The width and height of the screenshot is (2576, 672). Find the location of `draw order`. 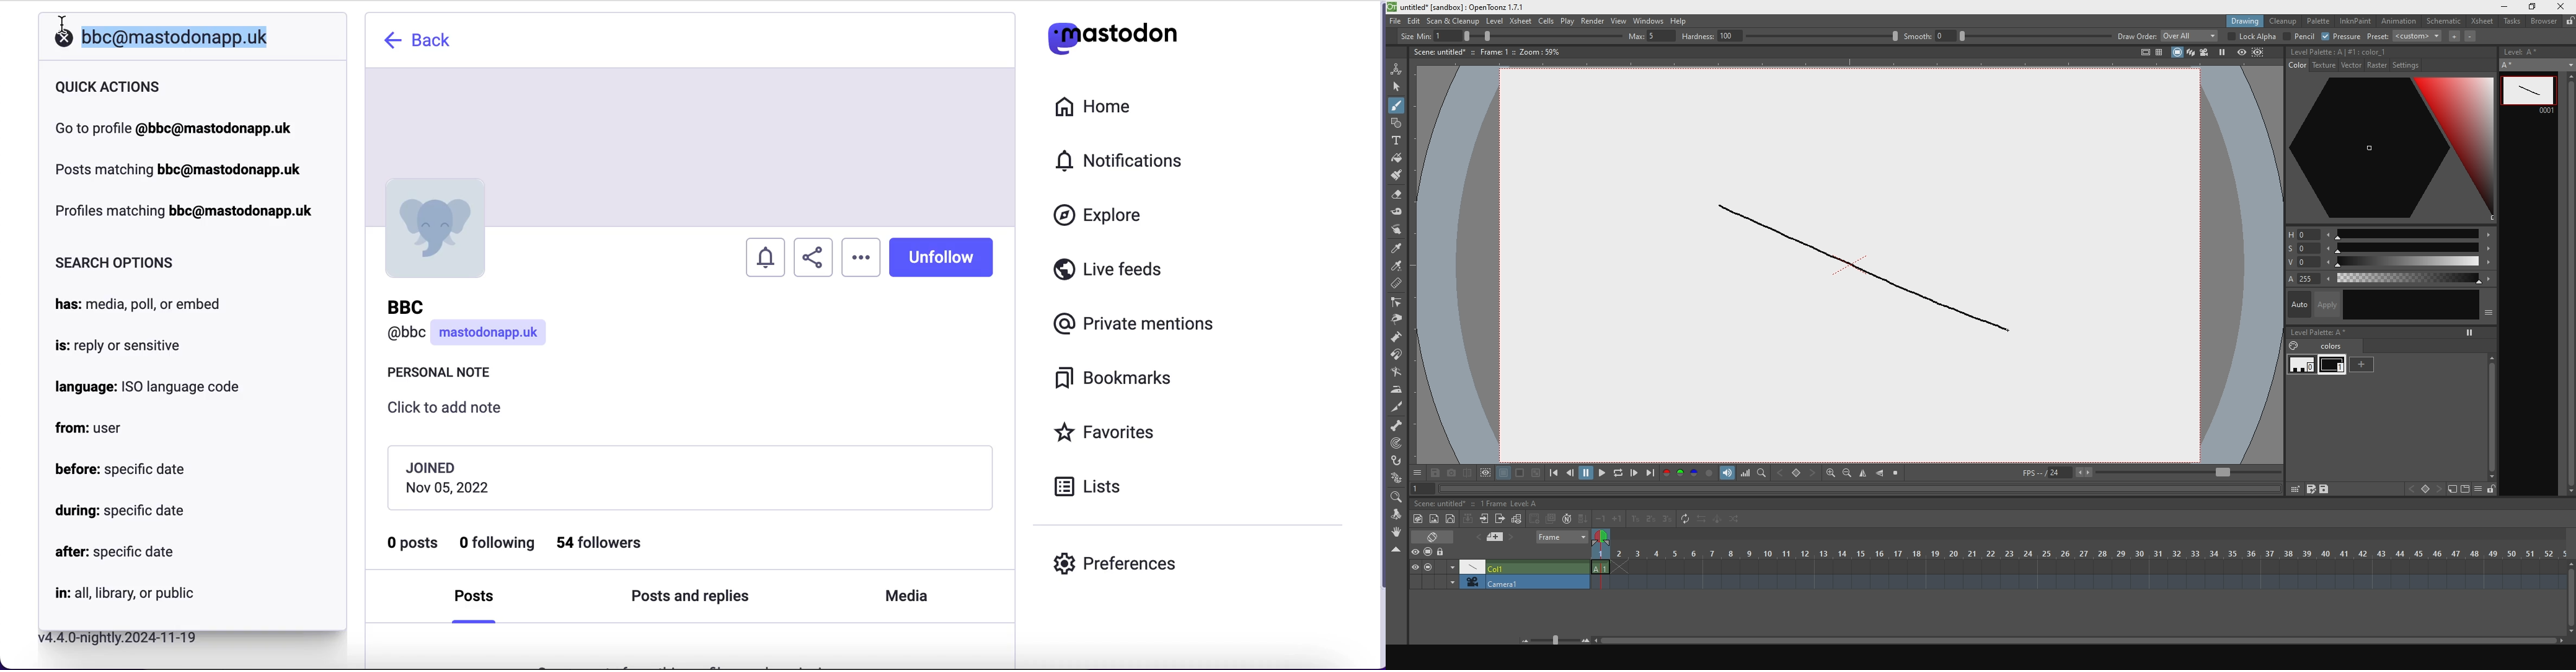

draw order is located at coordinates (2135, 36).